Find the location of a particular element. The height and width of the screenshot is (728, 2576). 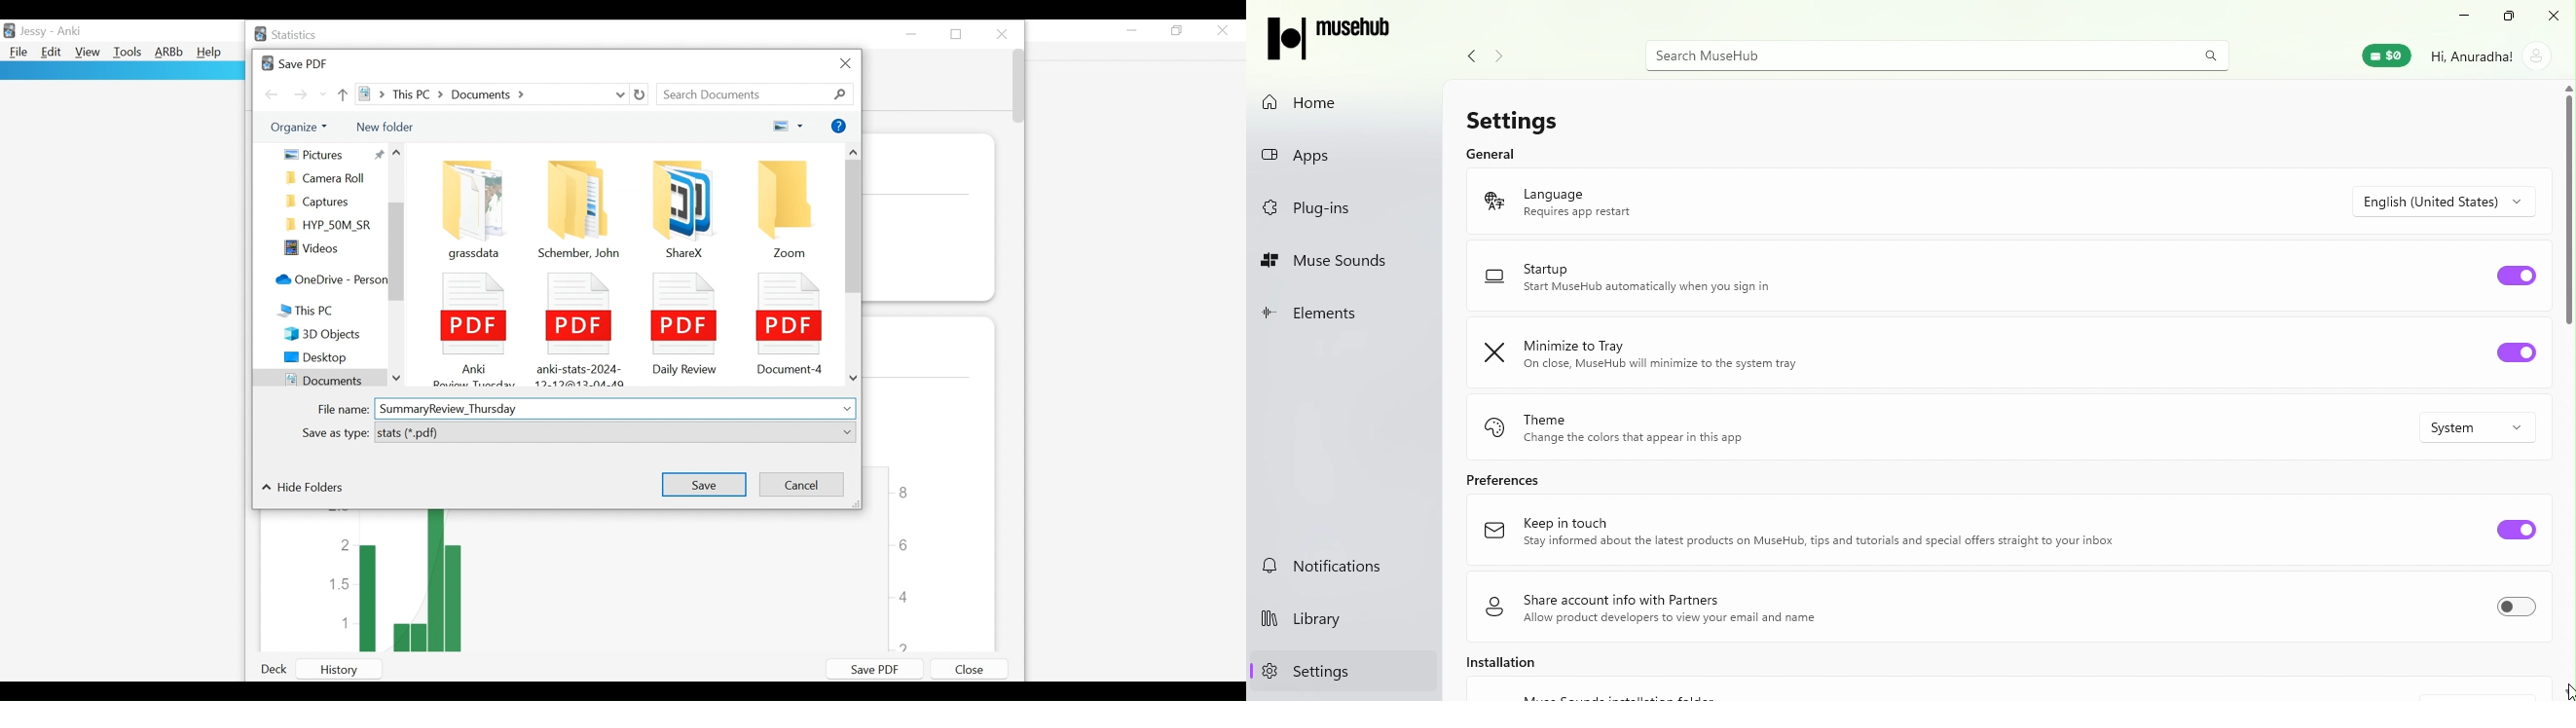

Select type is located at coordinates (615, 433).